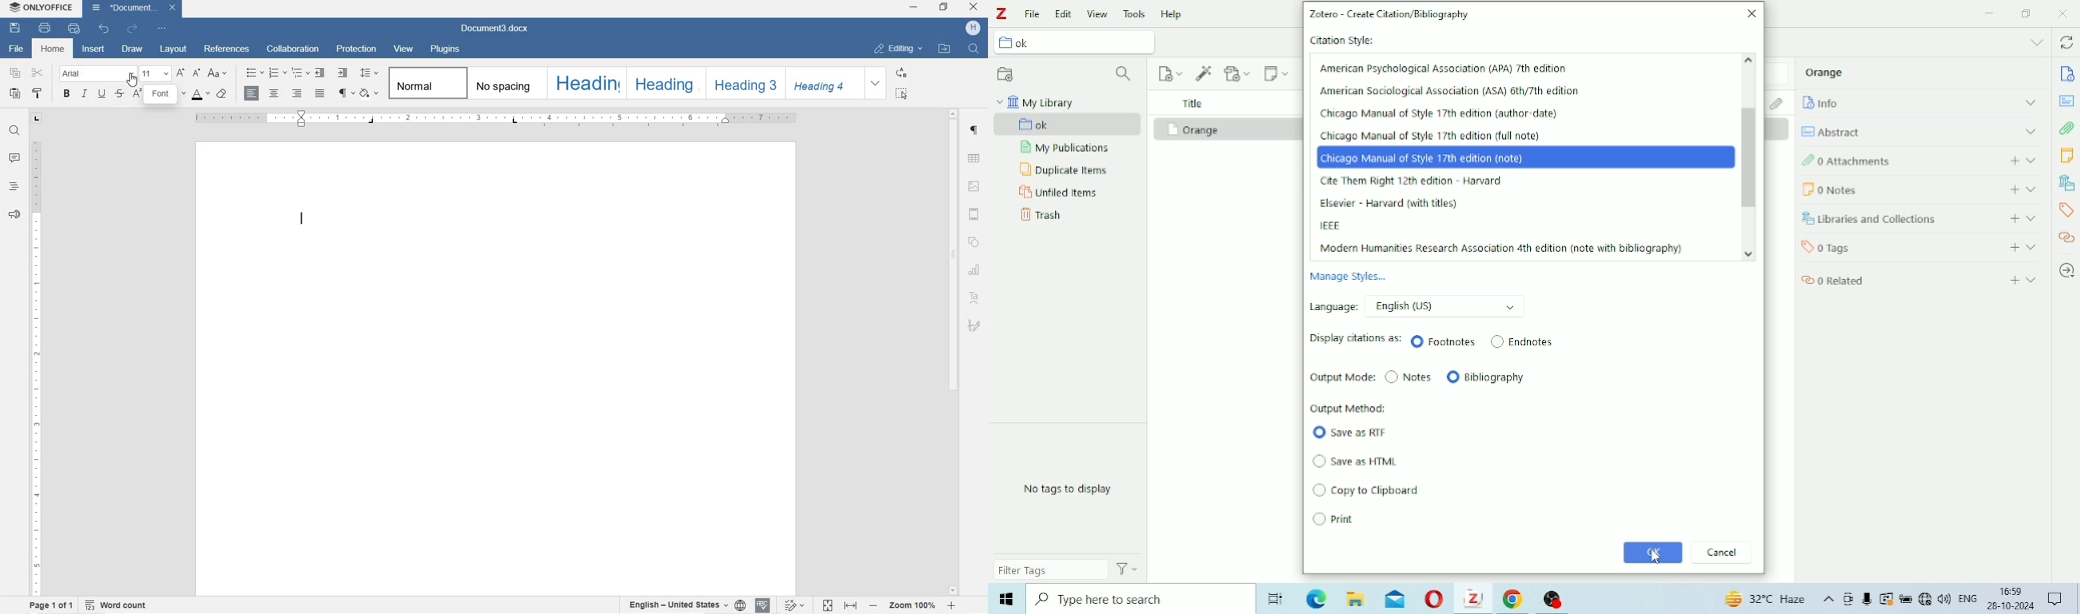 This screenshot has width=2100, height=616. Describe the element at coordinates (1174, 14) in the screenshot. I see `Help` at that location.